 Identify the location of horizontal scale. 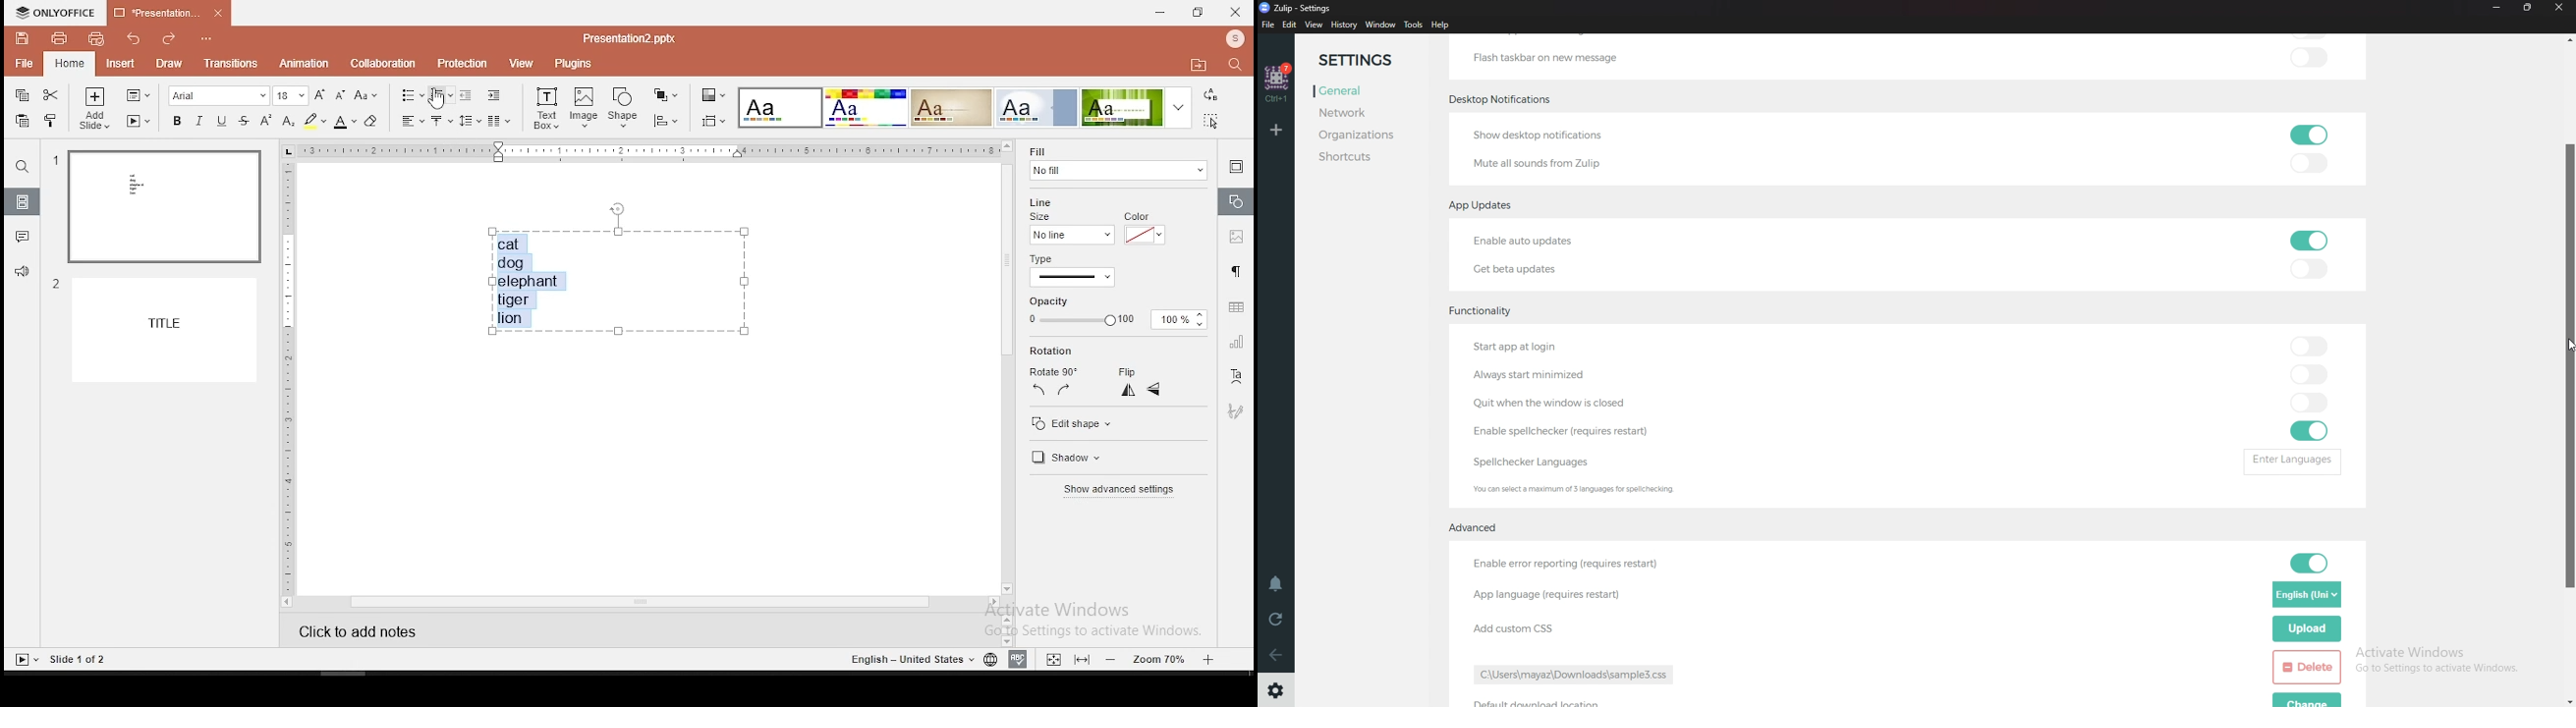
(648, 150).